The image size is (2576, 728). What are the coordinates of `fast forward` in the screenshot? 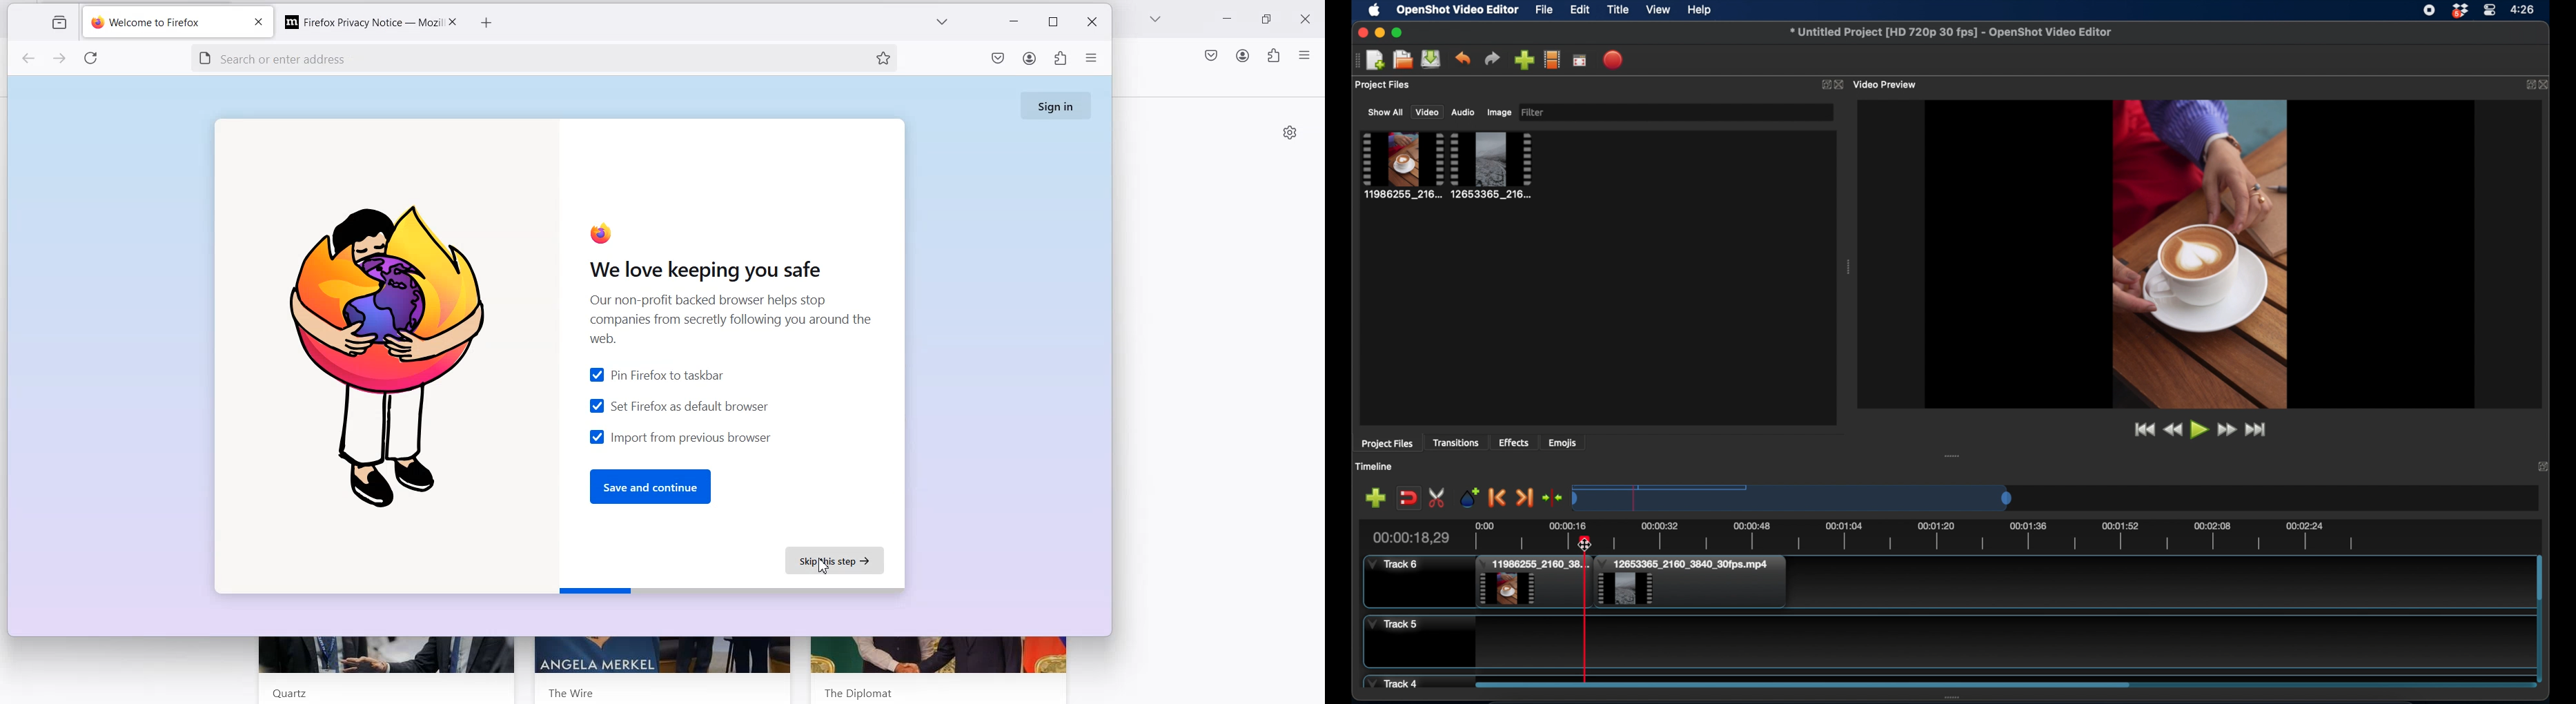 It's located at (2226, 430).